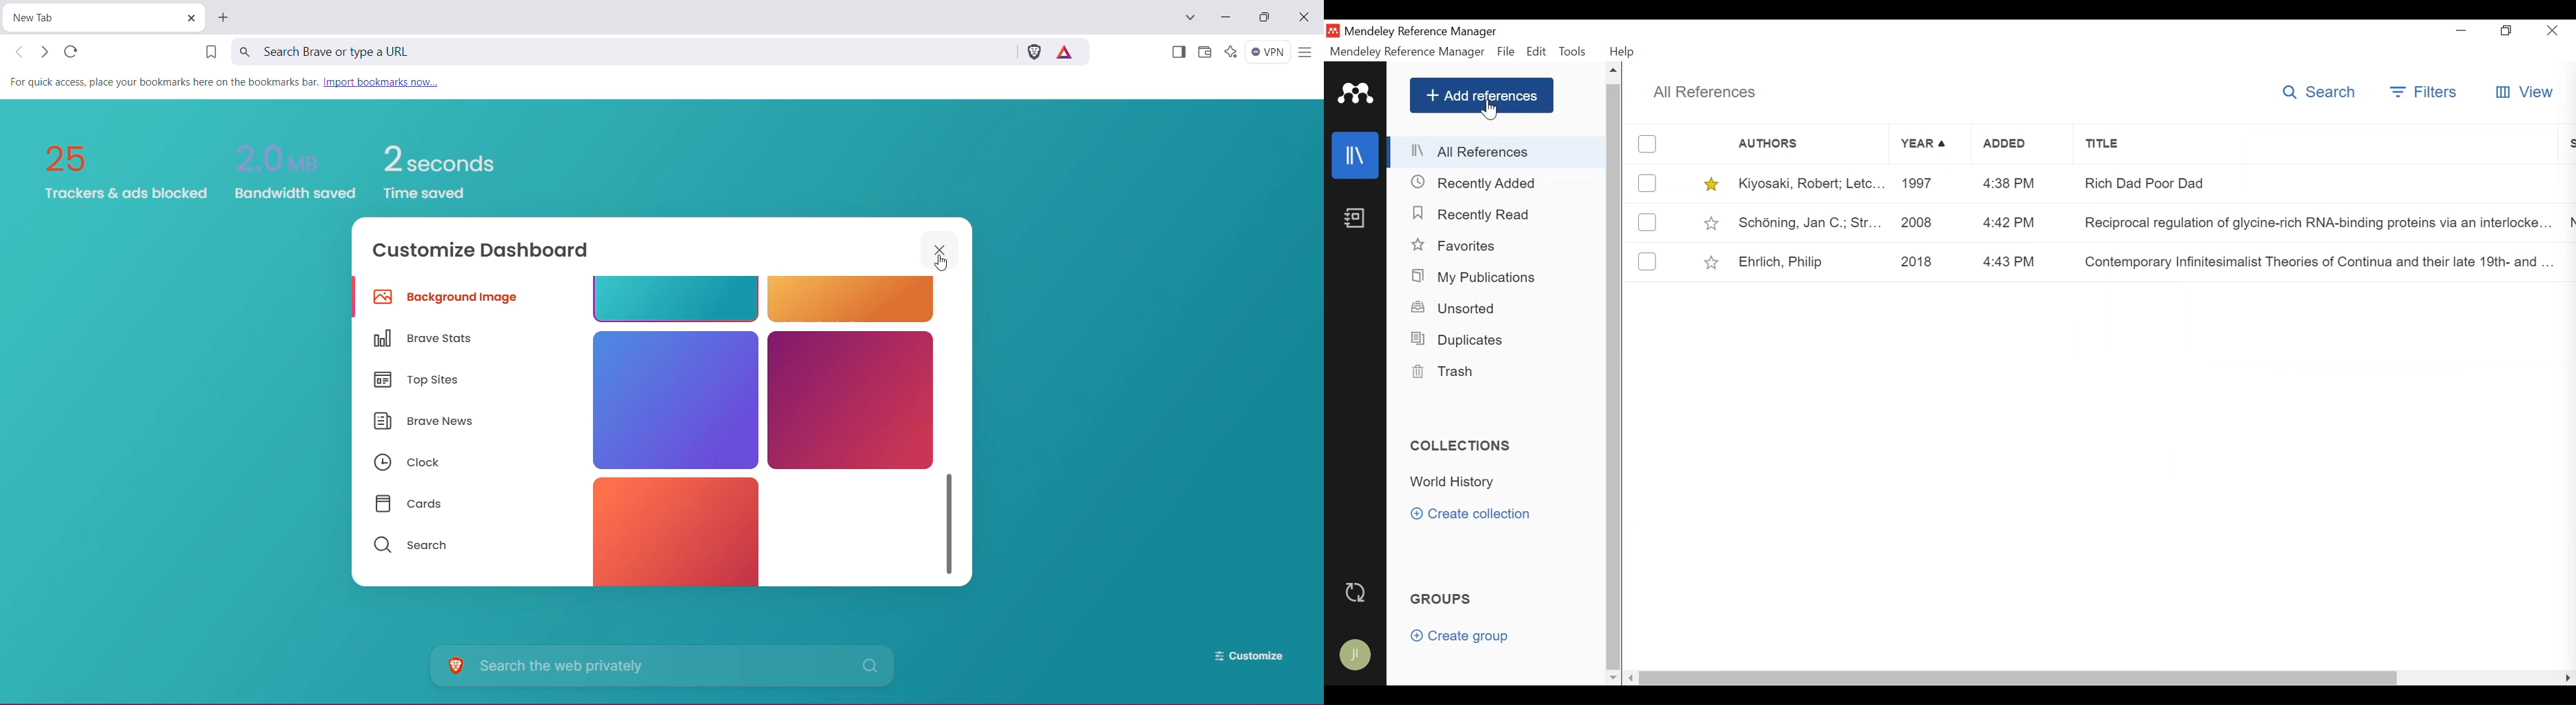 Image resolution: width=2576 pixels, height=728 pixels. I want to click on Mendeley Reference Manager, so click(1408, 52).